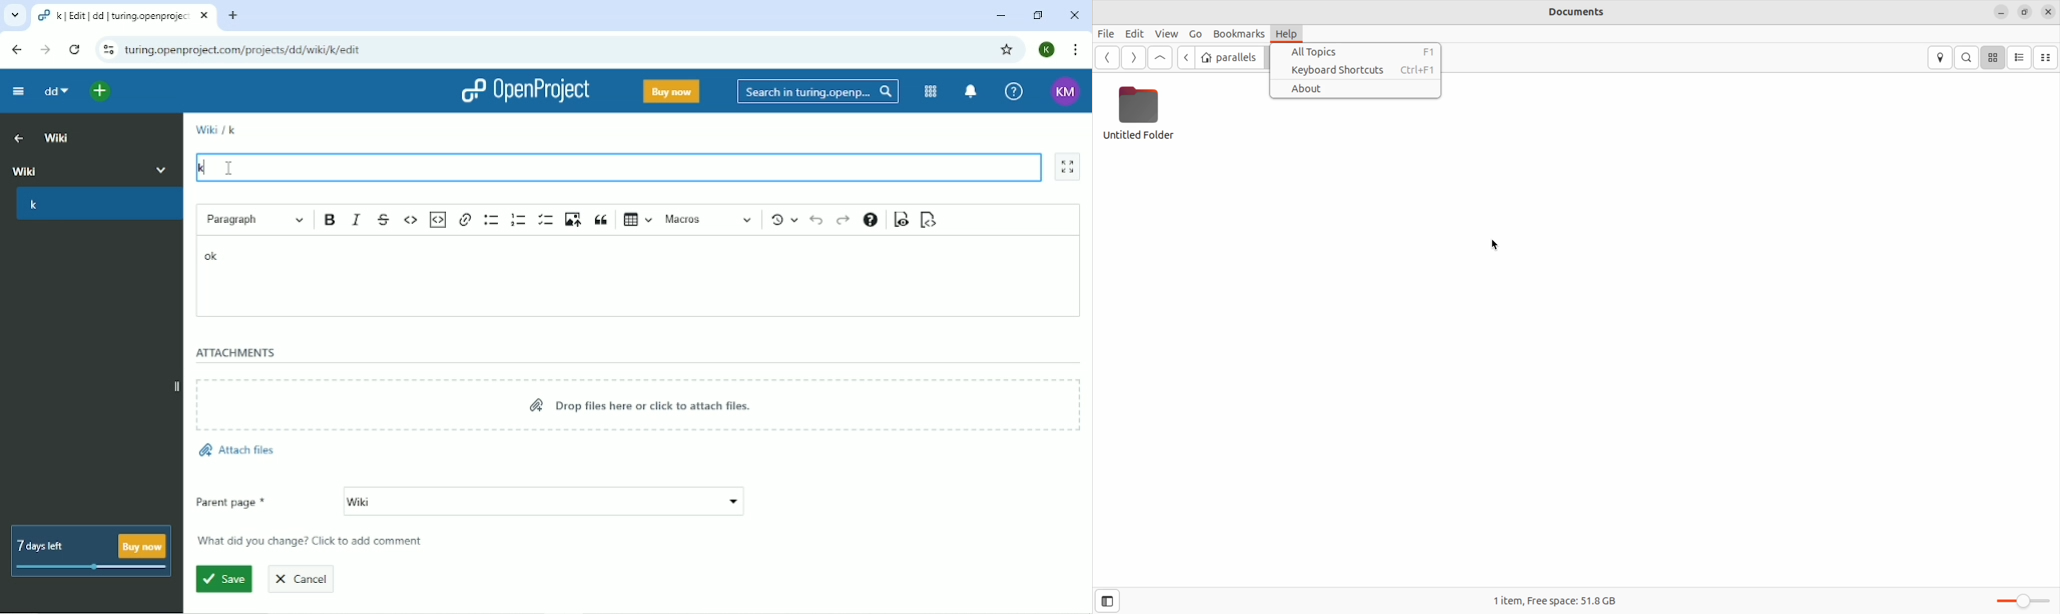 This screenshot has height=616, width=2072. What do you see at coordinates (1074, 50) in the screenshot?
I see `Customize and control google chrome` at bounding box center [1074, 50].